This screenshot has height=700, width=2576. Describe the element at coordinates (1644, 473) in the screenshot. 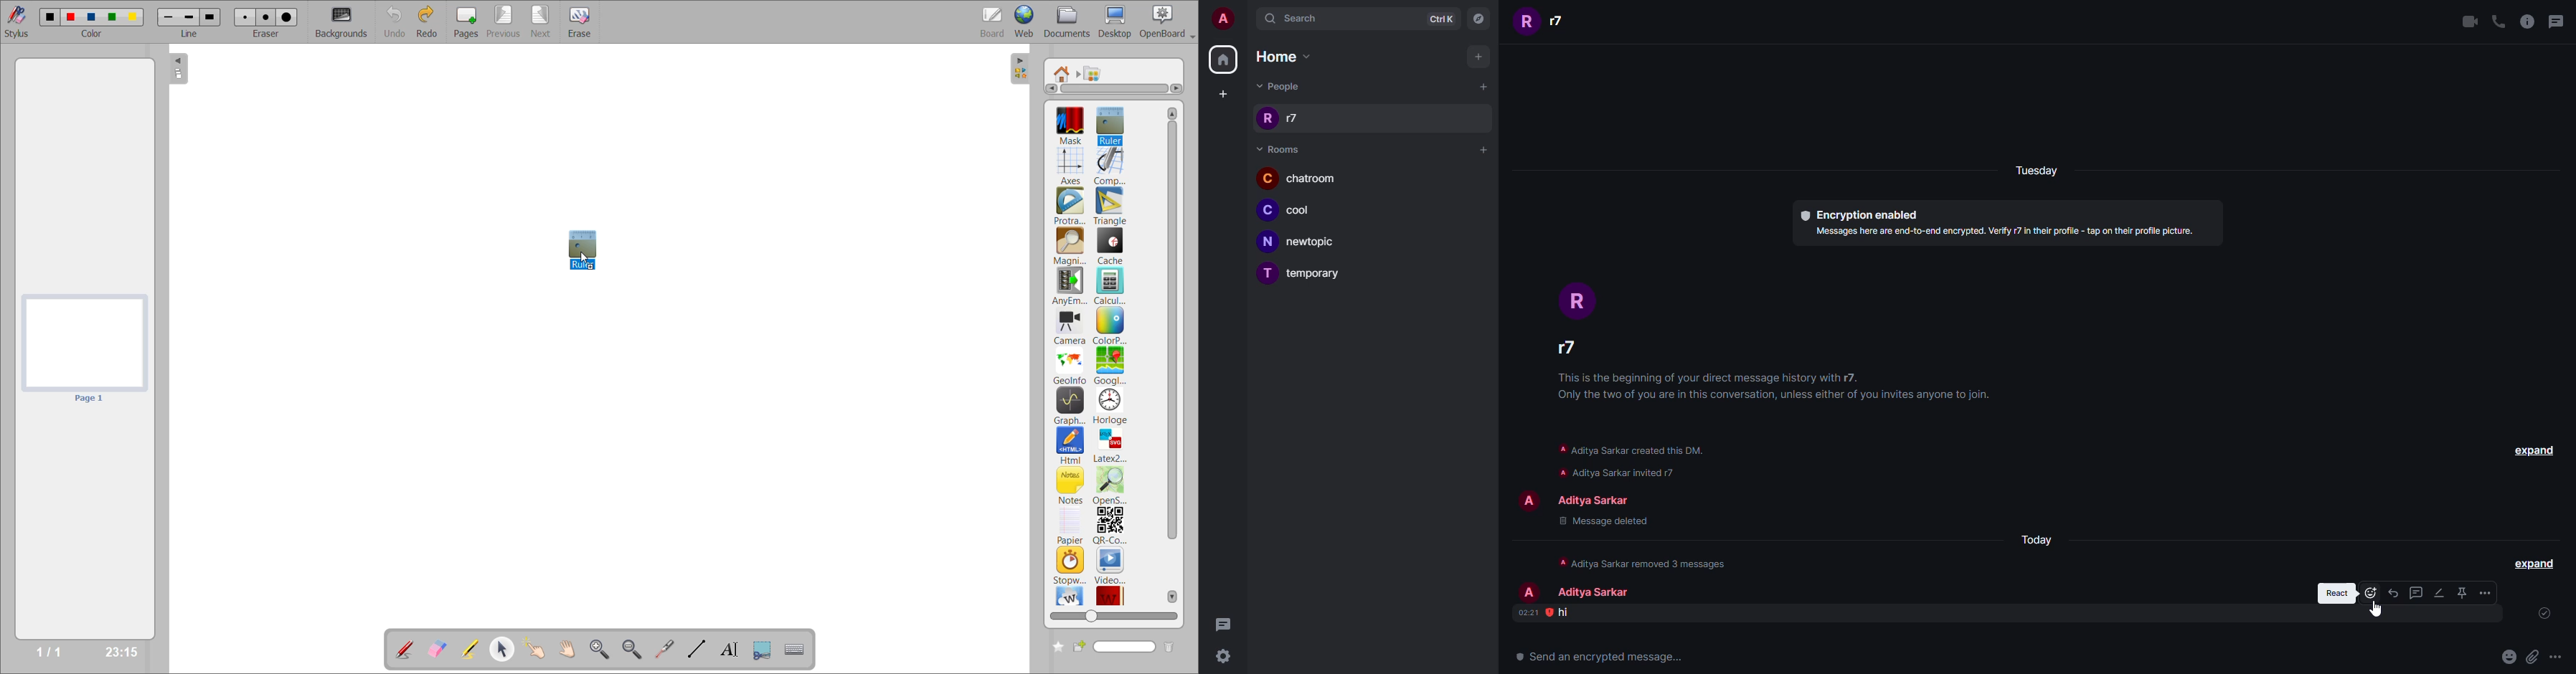

I see `info` at that location.